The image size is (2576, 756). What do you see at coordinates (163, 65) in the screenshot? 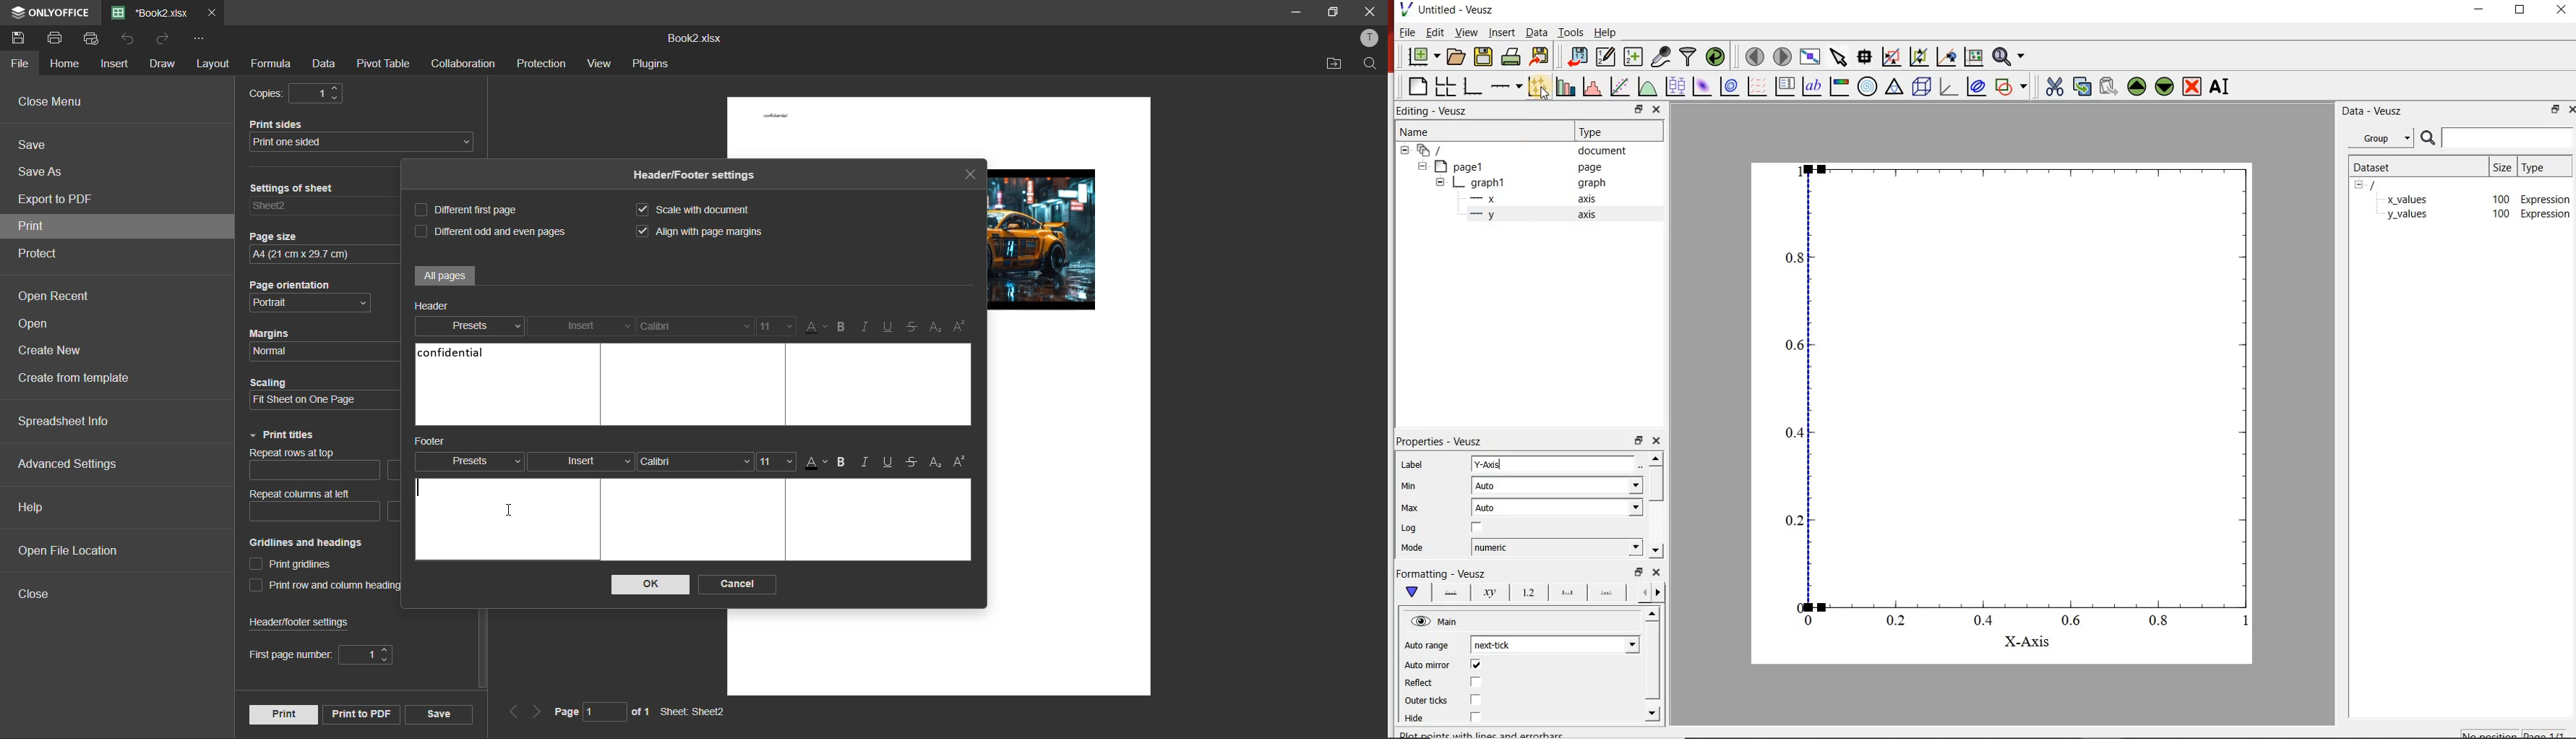
I see `draw` at bounding box center [163, 65].